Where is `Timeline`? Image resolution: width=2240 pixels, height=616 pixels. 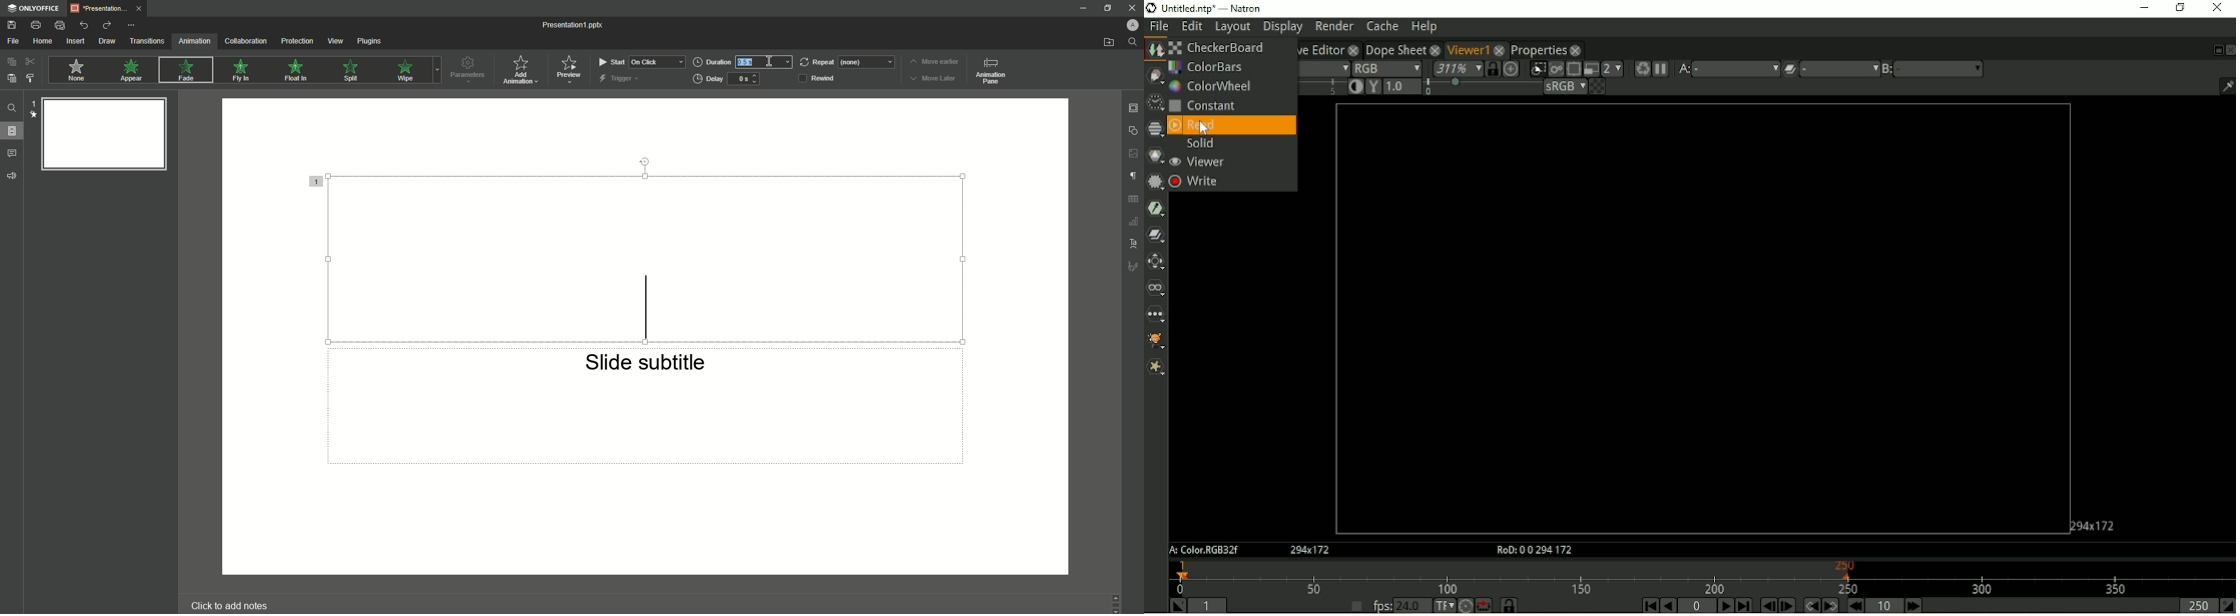
Timeline is located at coordinates (1703, 577).